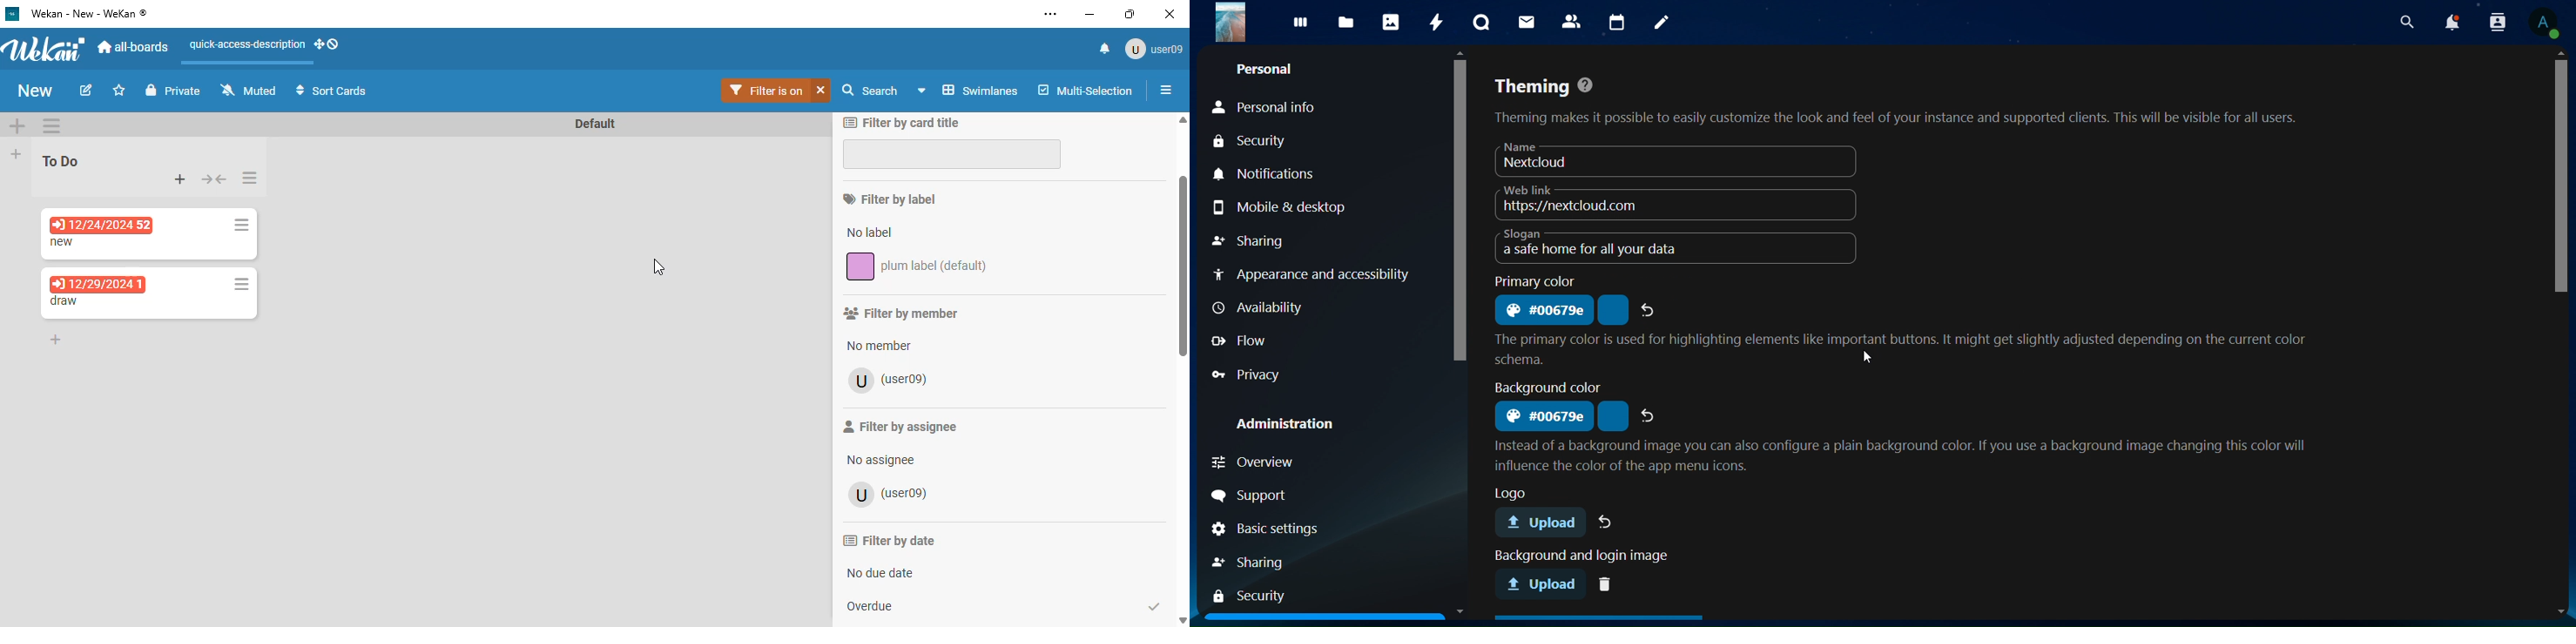 This screenshot has width=2576, height=644. I want to click on minimize, so click(1090, 14).